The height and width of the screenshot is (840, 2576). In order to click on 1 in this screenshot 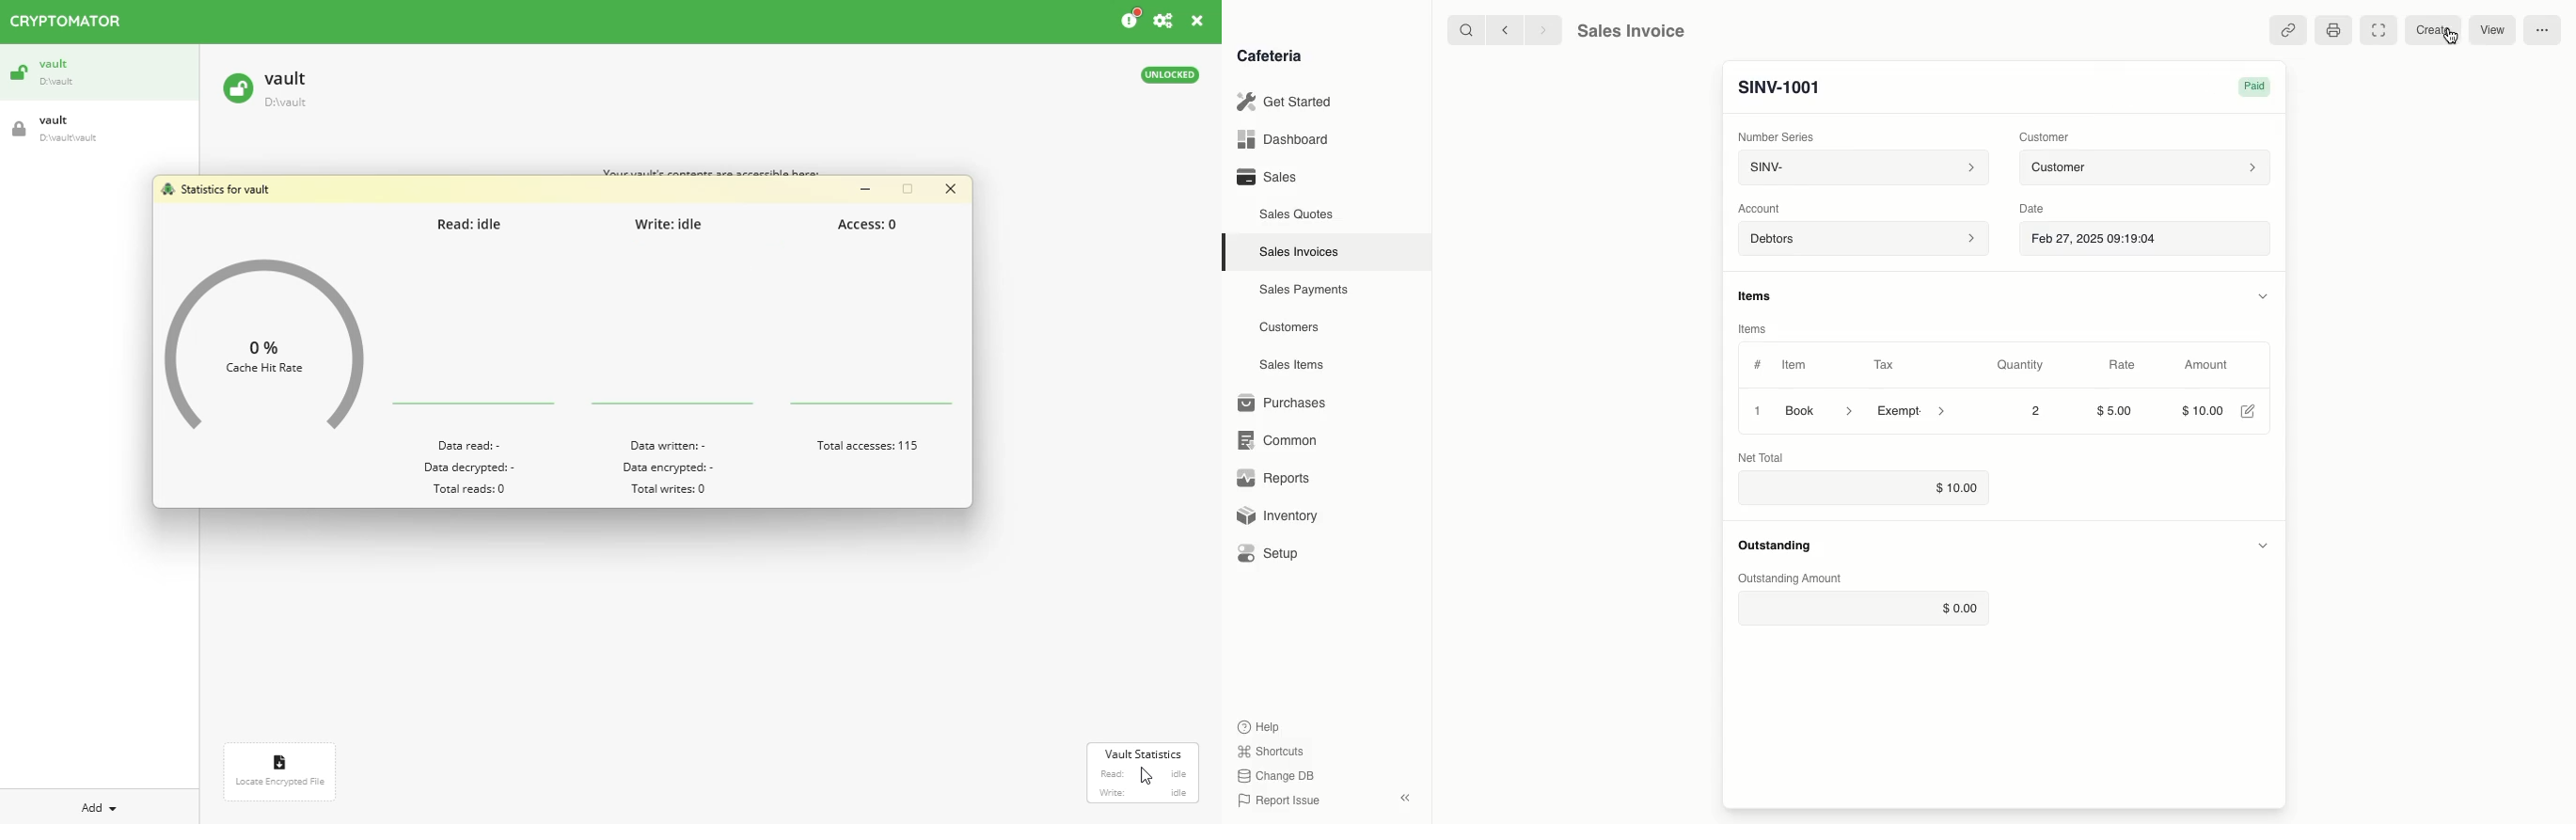, I will do `click(1754, 410)`.